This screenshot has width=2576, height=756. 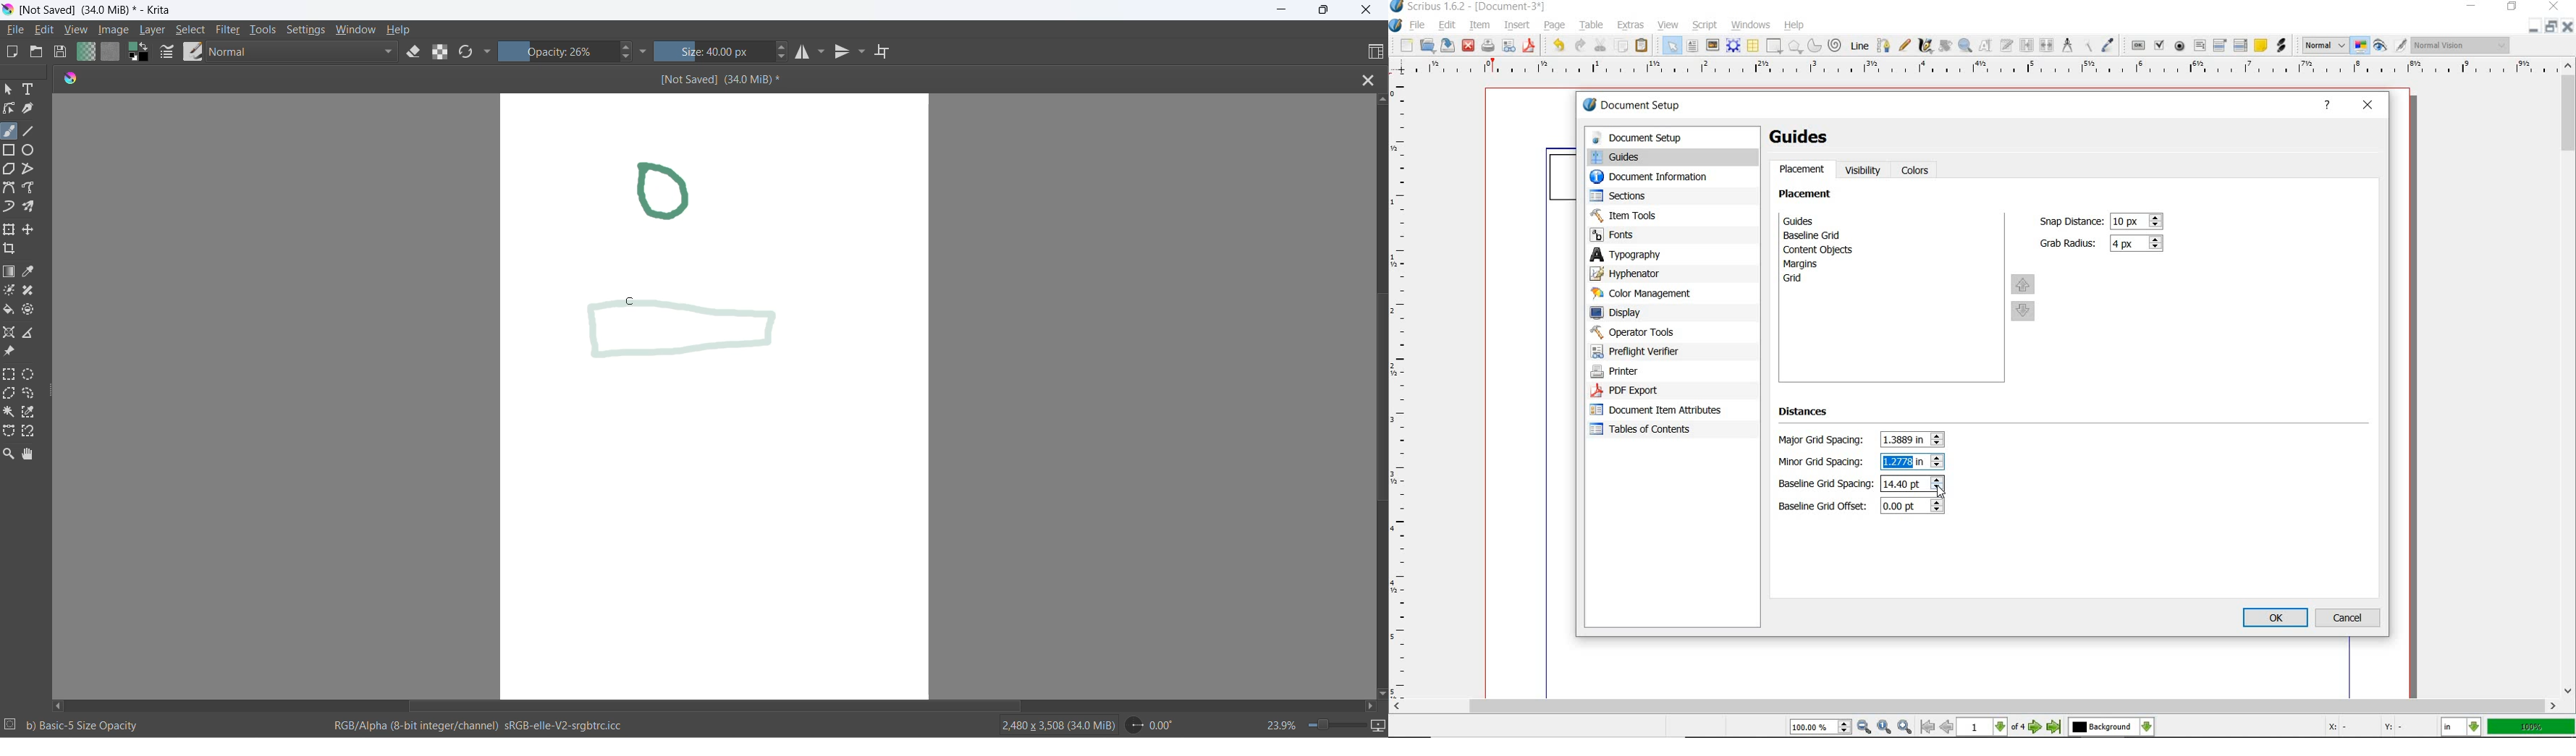 What do you see at coordinates (2532, 727) in the screenshot?
I see `100%` at bounding box center [2532, 727].